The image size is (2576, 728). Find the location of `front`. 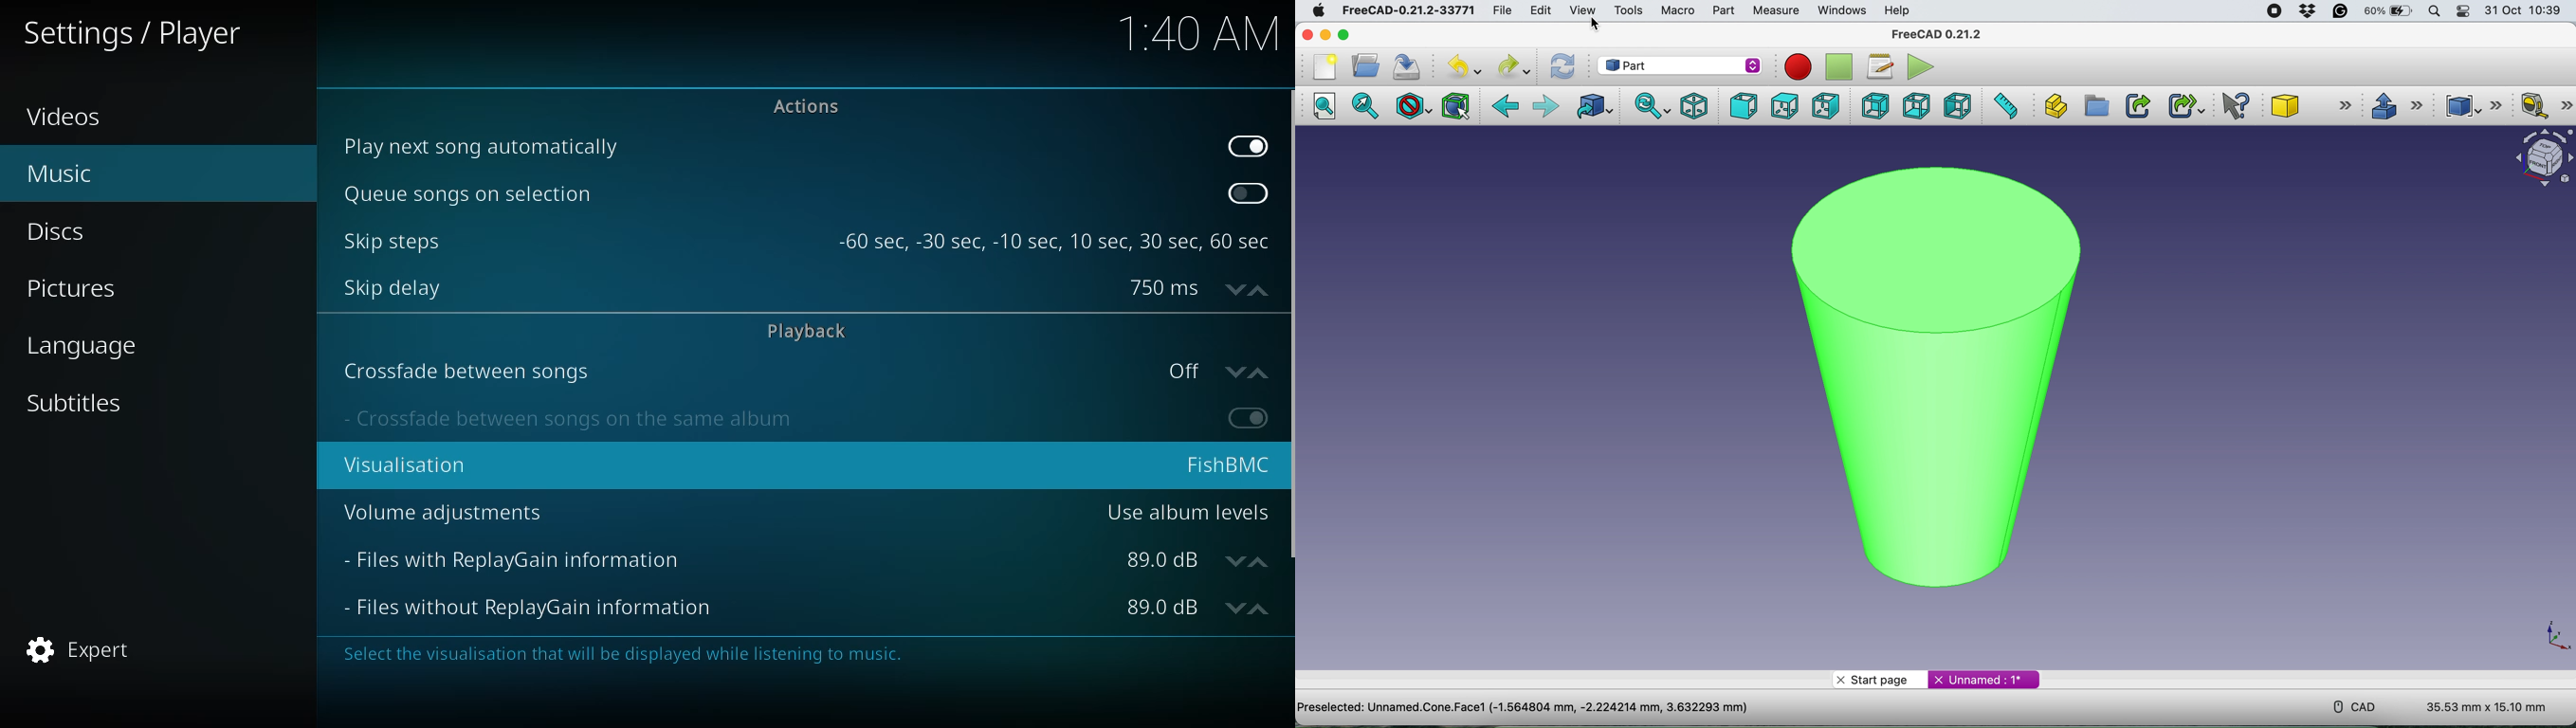

front is located at coordinates (1742, 107).